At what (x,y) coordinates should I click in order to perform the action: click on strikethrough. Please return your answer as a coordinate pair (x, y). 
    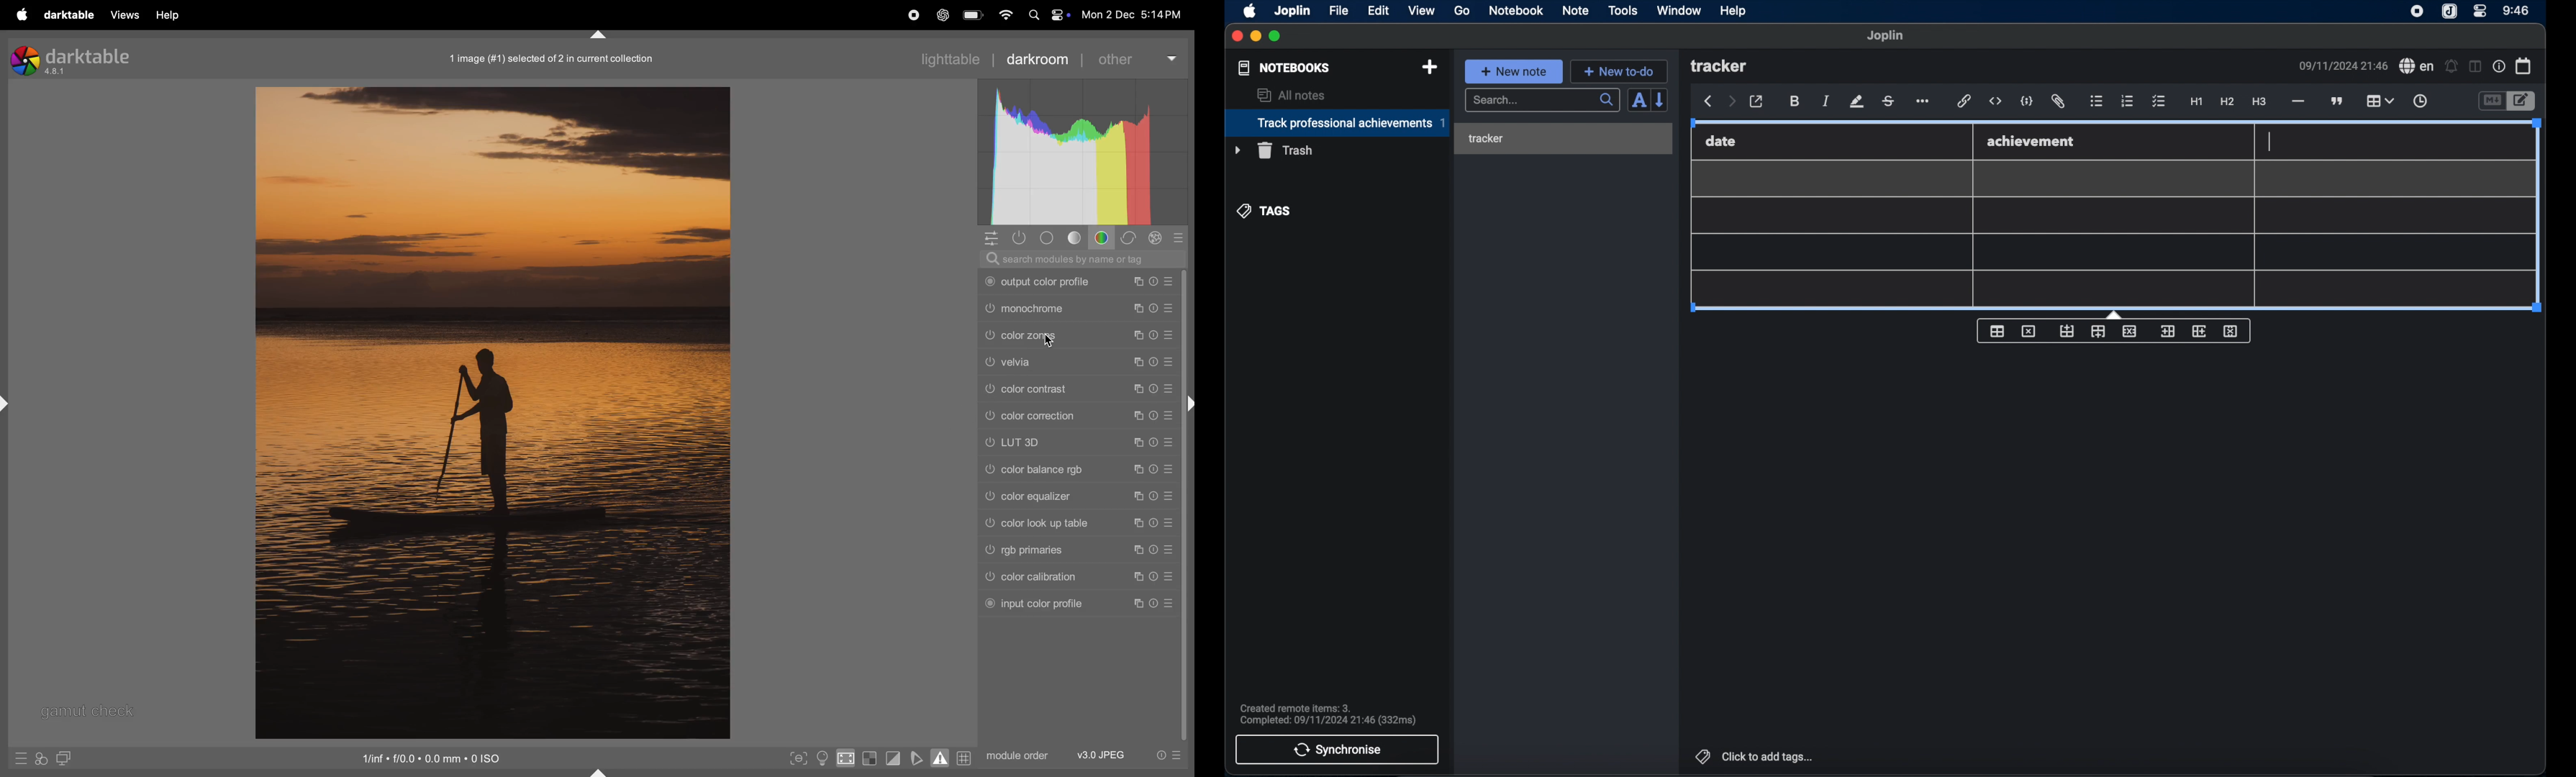
    Looking at the image, I should click on (1889, 101).